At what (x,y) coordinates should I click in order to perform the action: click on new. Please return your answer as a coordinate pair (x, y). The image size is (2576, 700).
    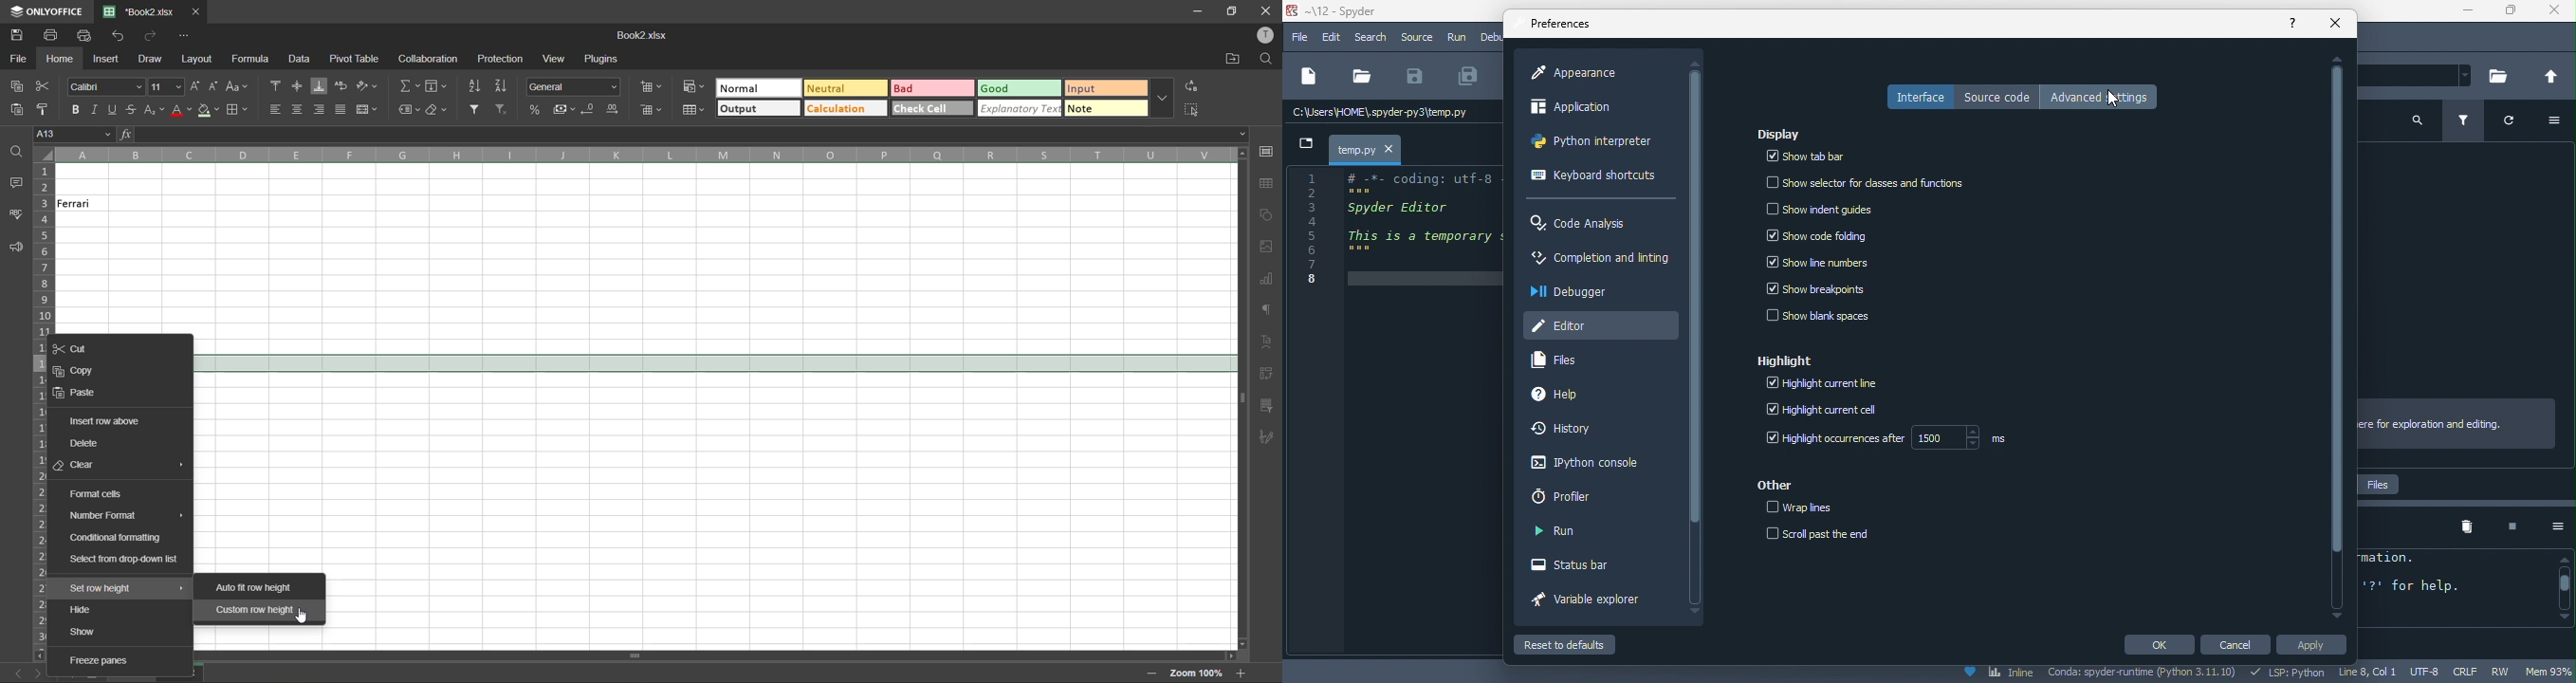
    Looking at the image, I should click on (1307, 78).